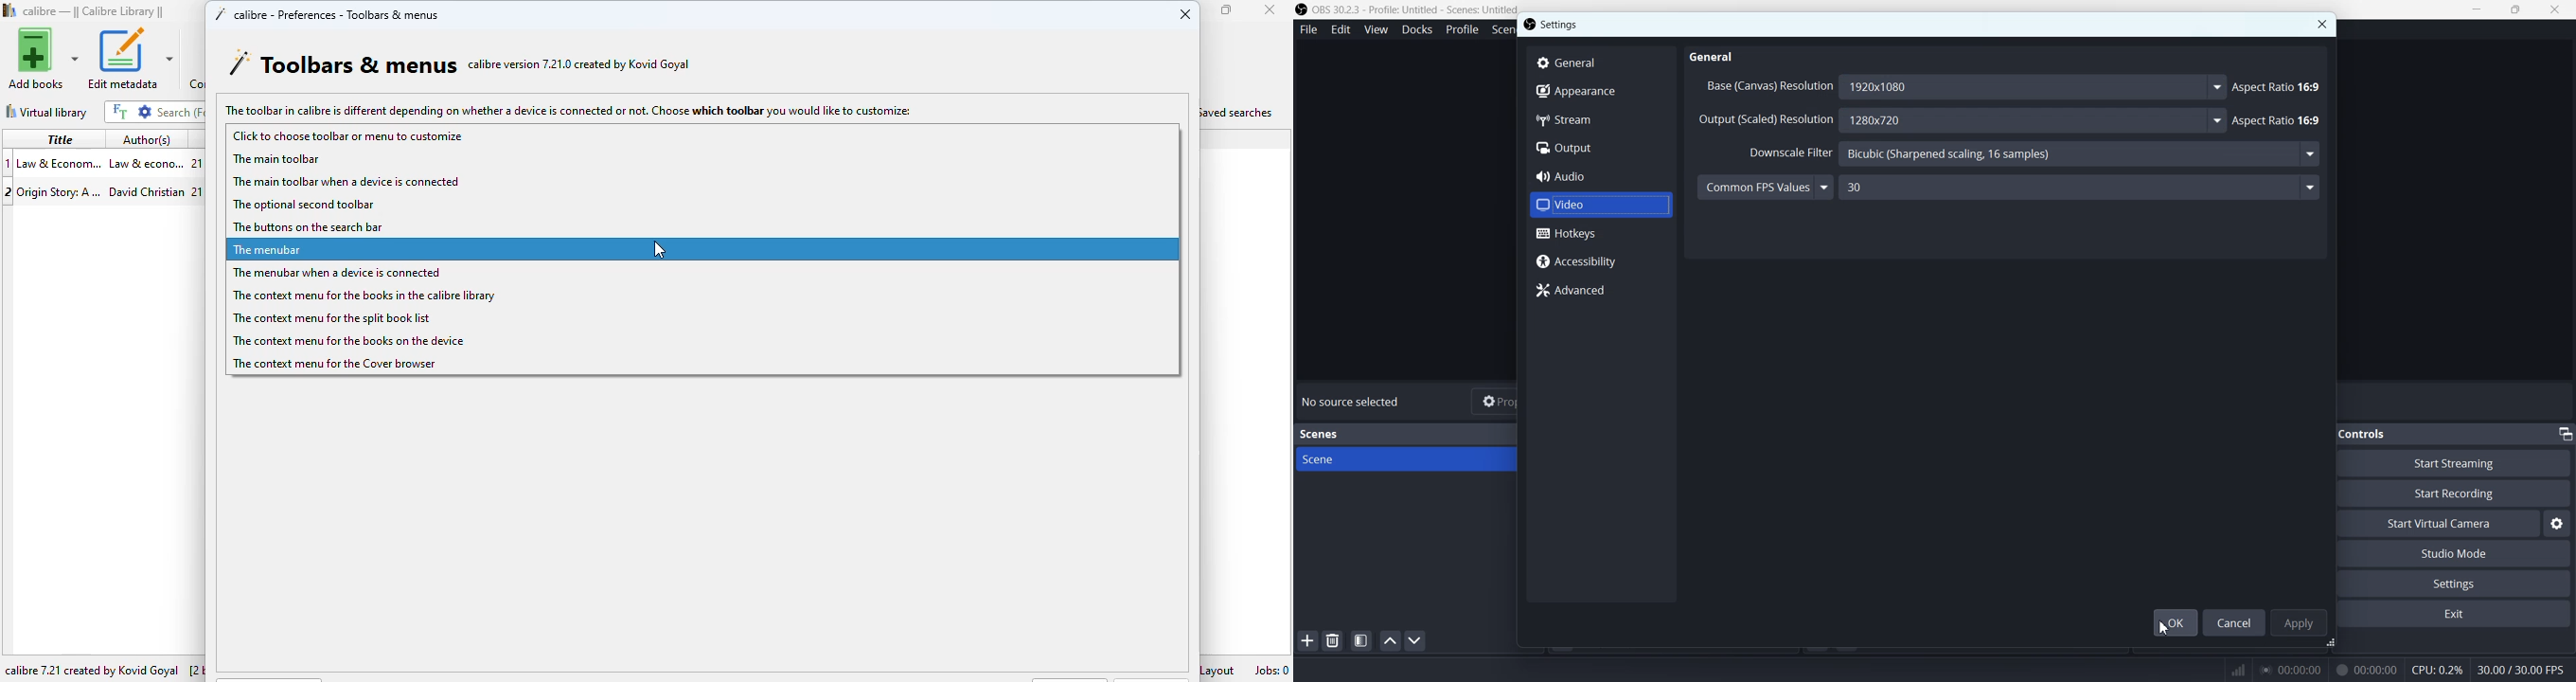 This screenshot has height=700, width=2576. What do you see at coordinates (1766, 123) in the screenshot?
I see `Output(Scaled) resolution` at bounding box center [1766, 123].